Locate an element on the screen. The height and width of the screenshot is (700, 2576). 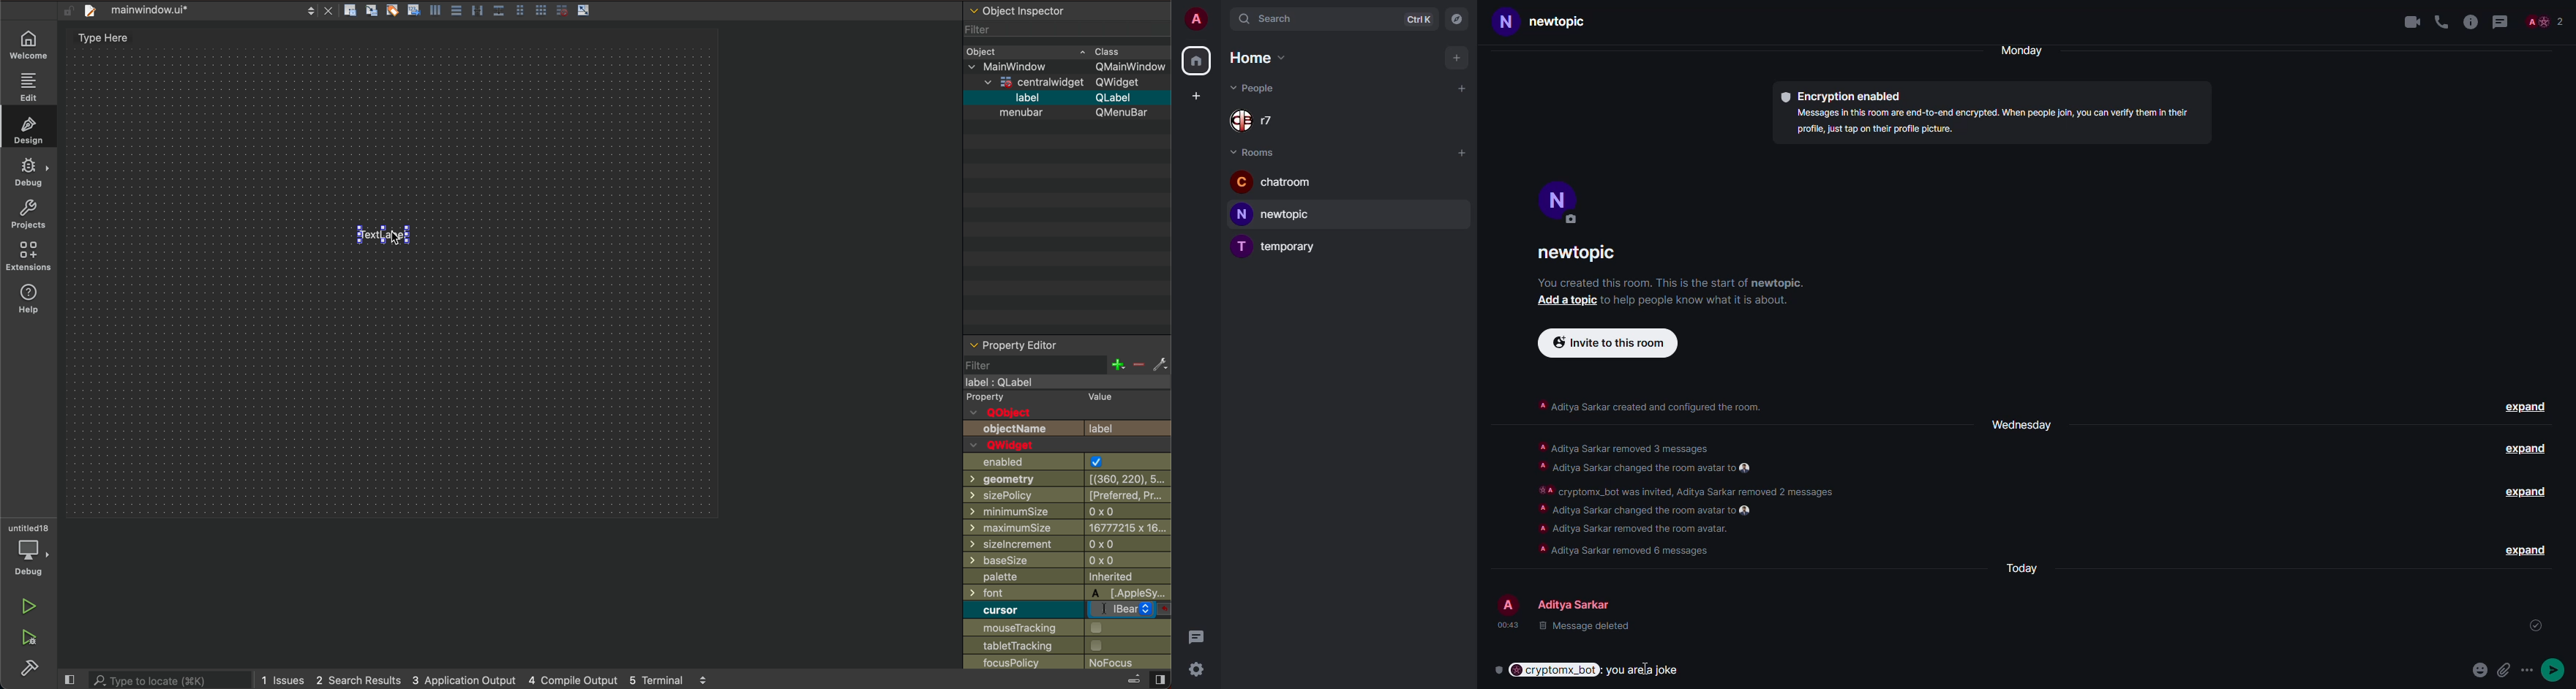
info is located at coordinates (1997, 123).